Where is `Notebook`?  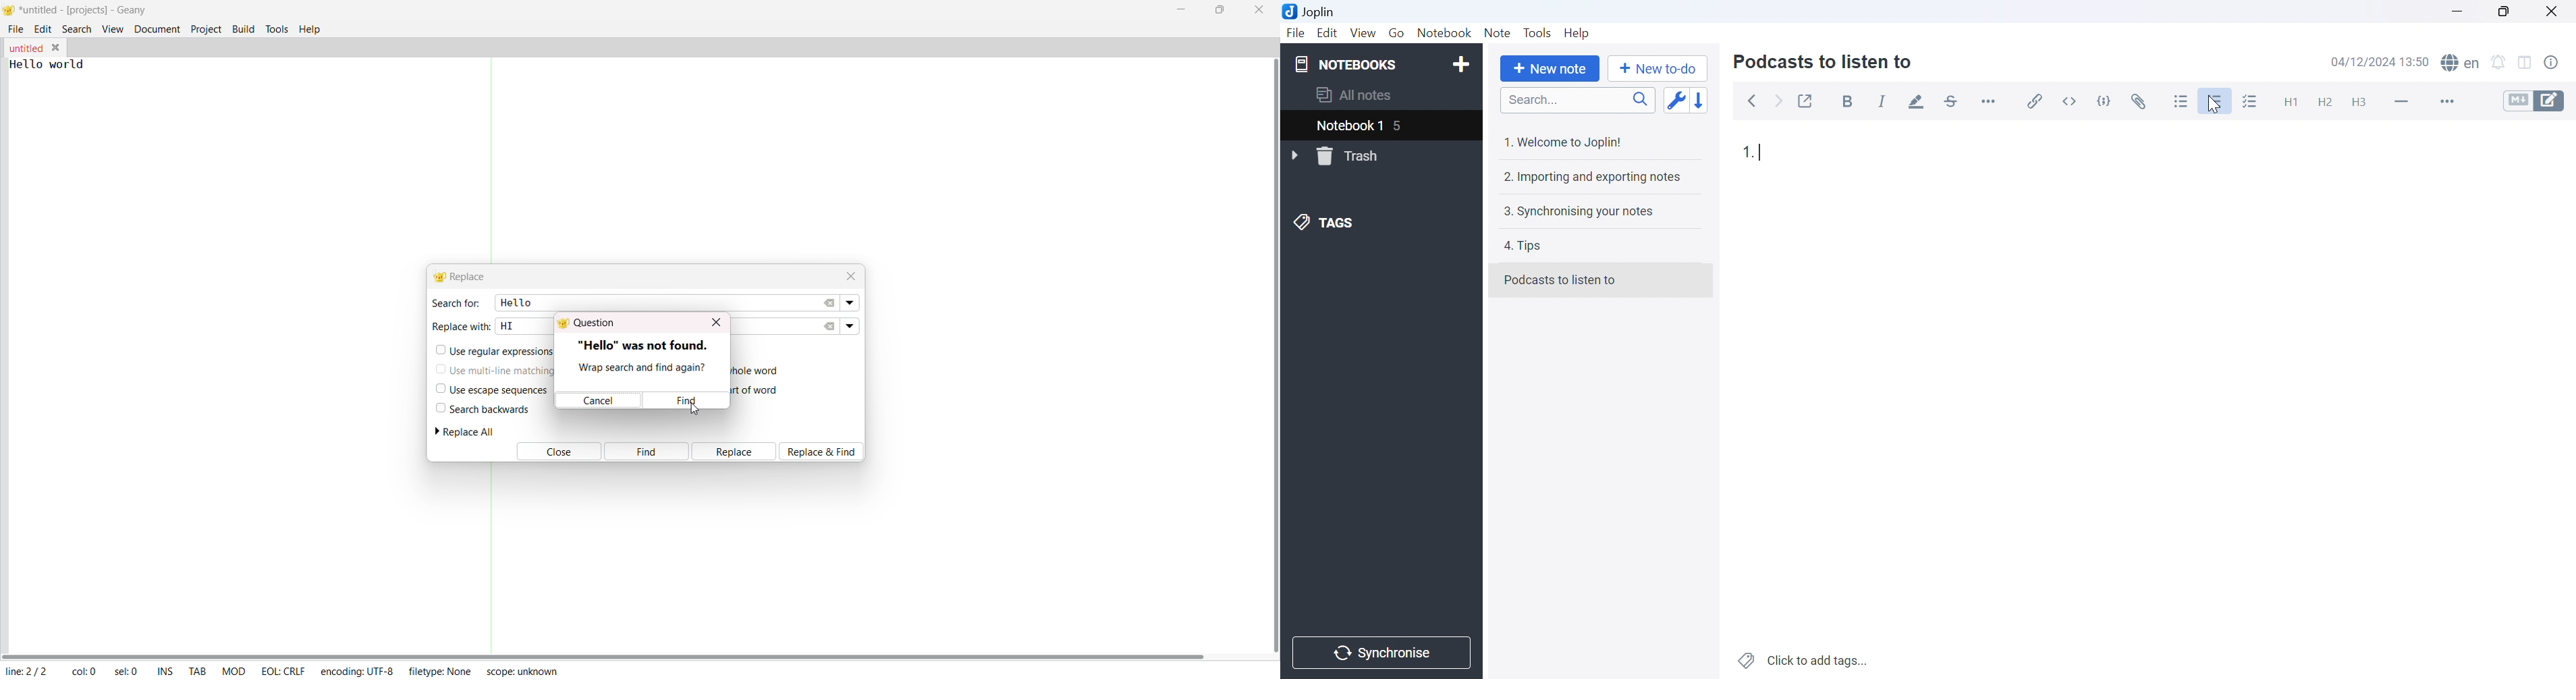 Notebook is located at coordinates (1445, 32).